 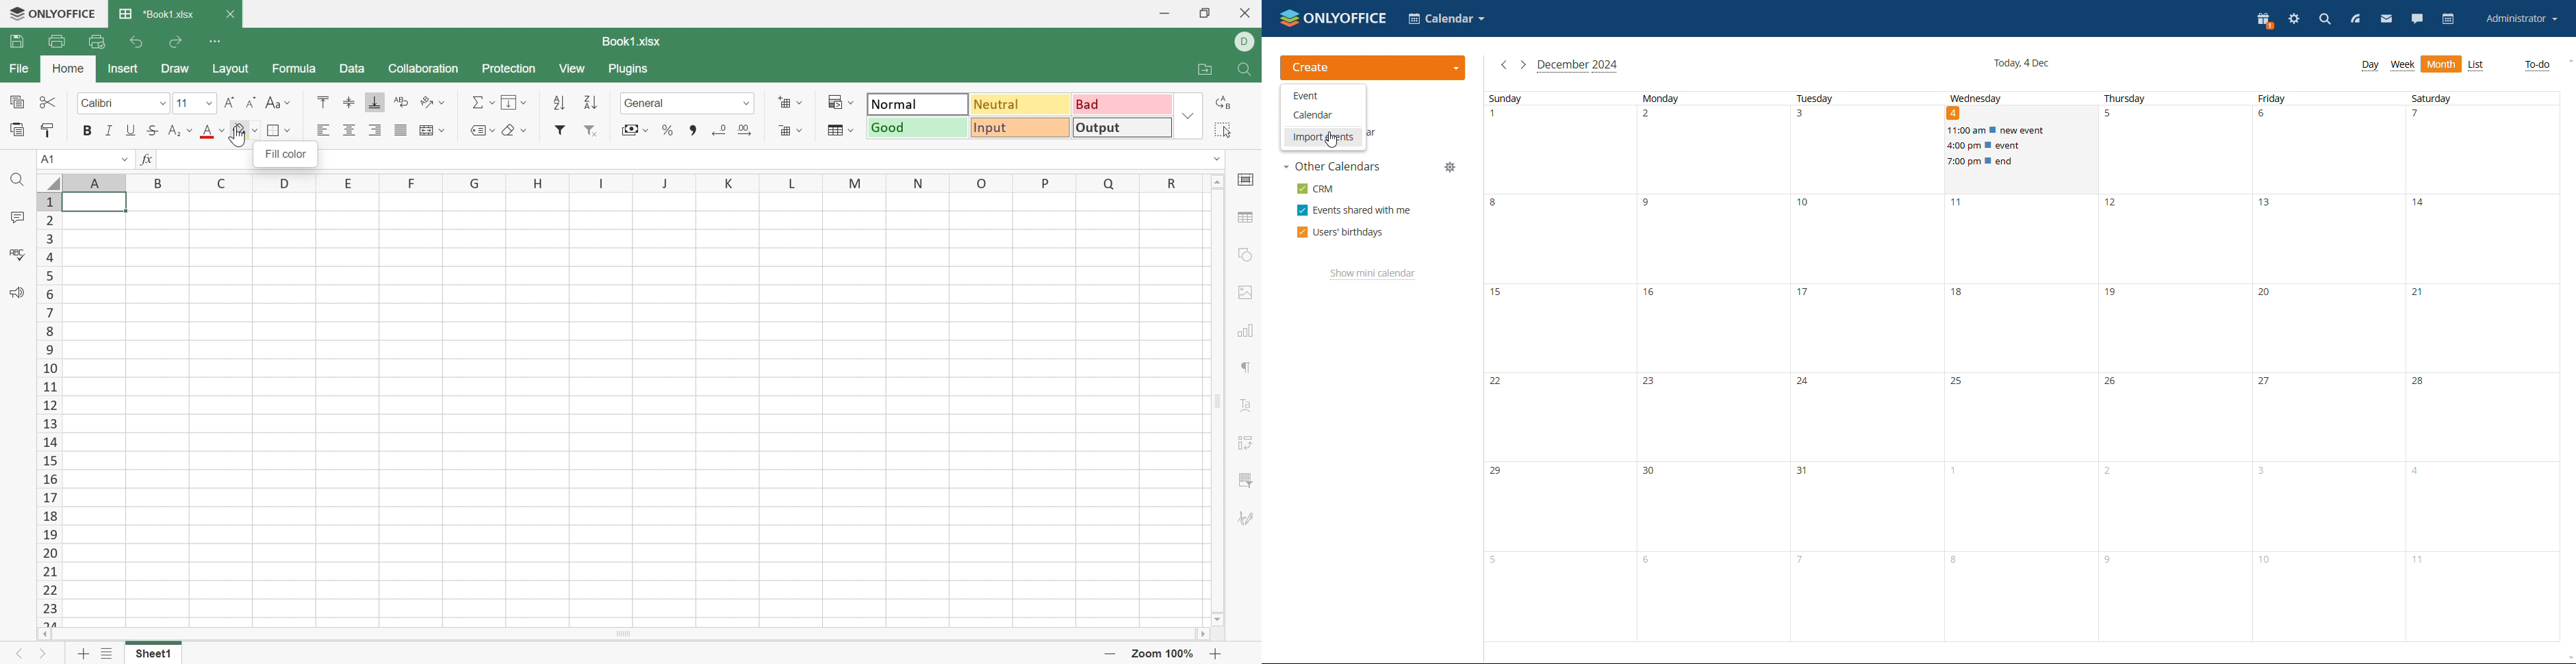 What do you see at coordinates (354, 67) in the screenshot?
I see `Data` at bounding box center [354, 67].